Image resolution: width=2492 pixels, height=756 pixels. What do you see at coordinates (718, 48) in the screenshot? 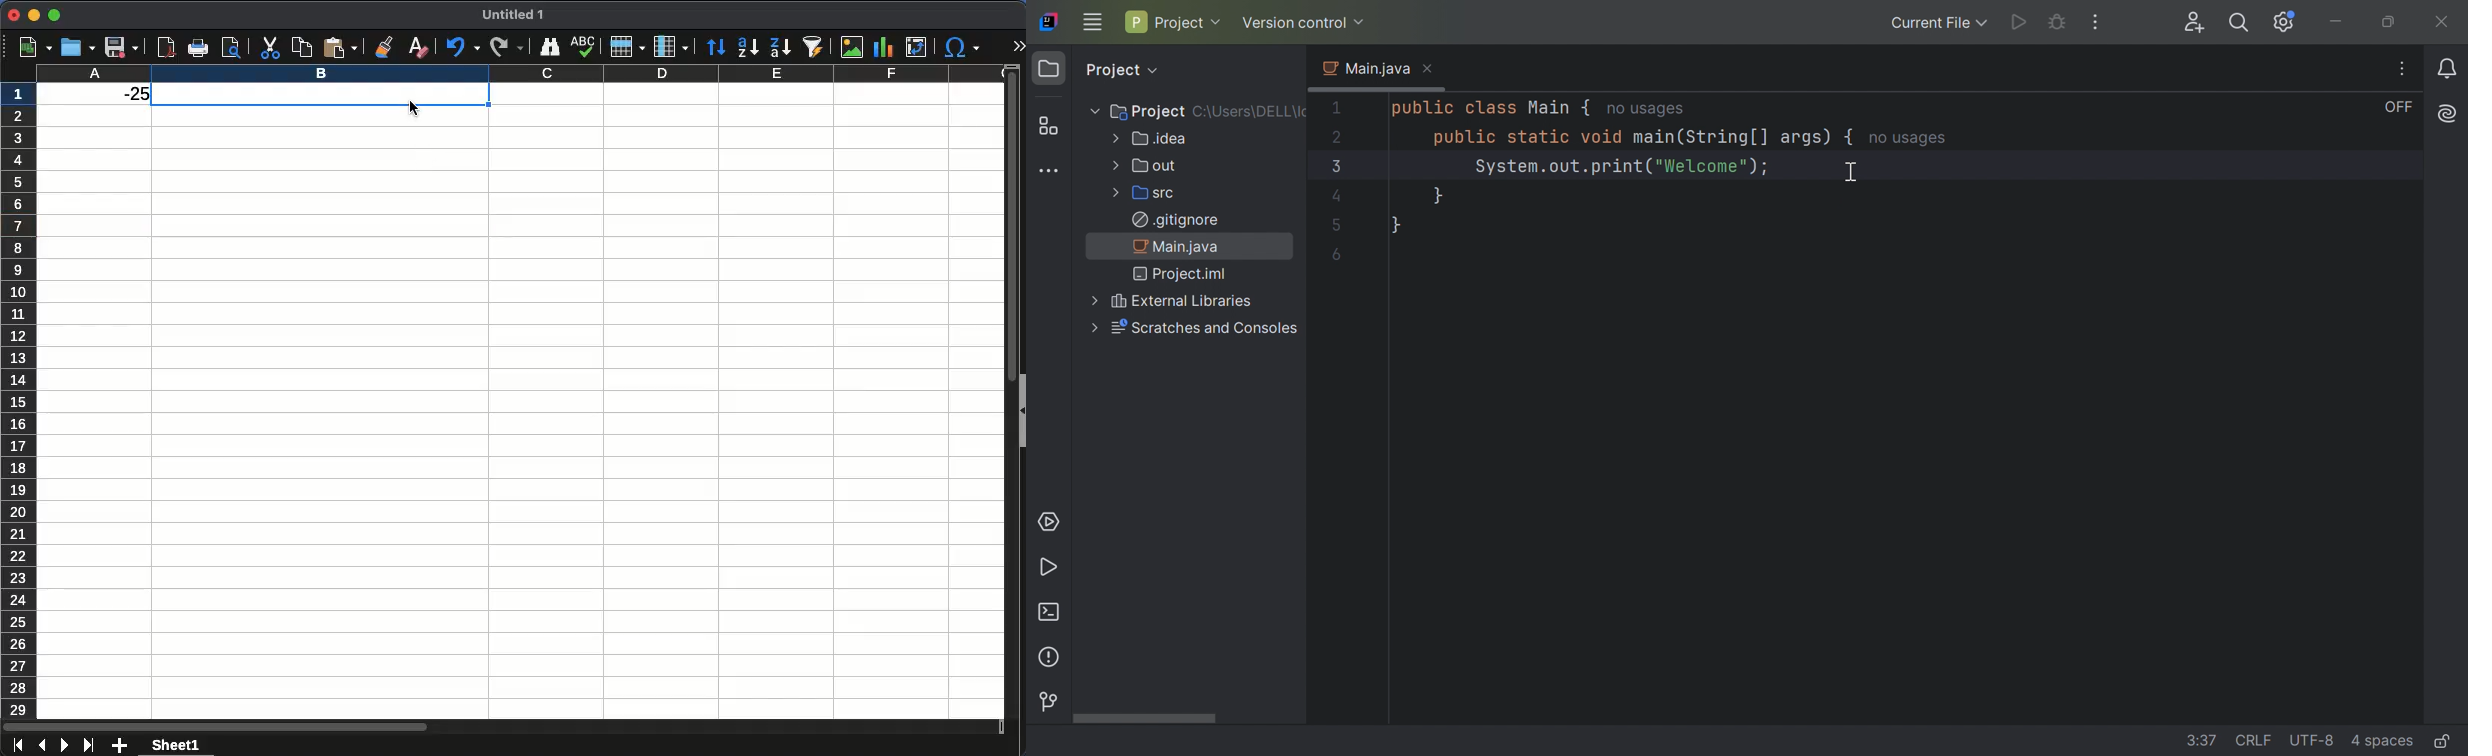
I see `sort` at bounding box center [718, 48].